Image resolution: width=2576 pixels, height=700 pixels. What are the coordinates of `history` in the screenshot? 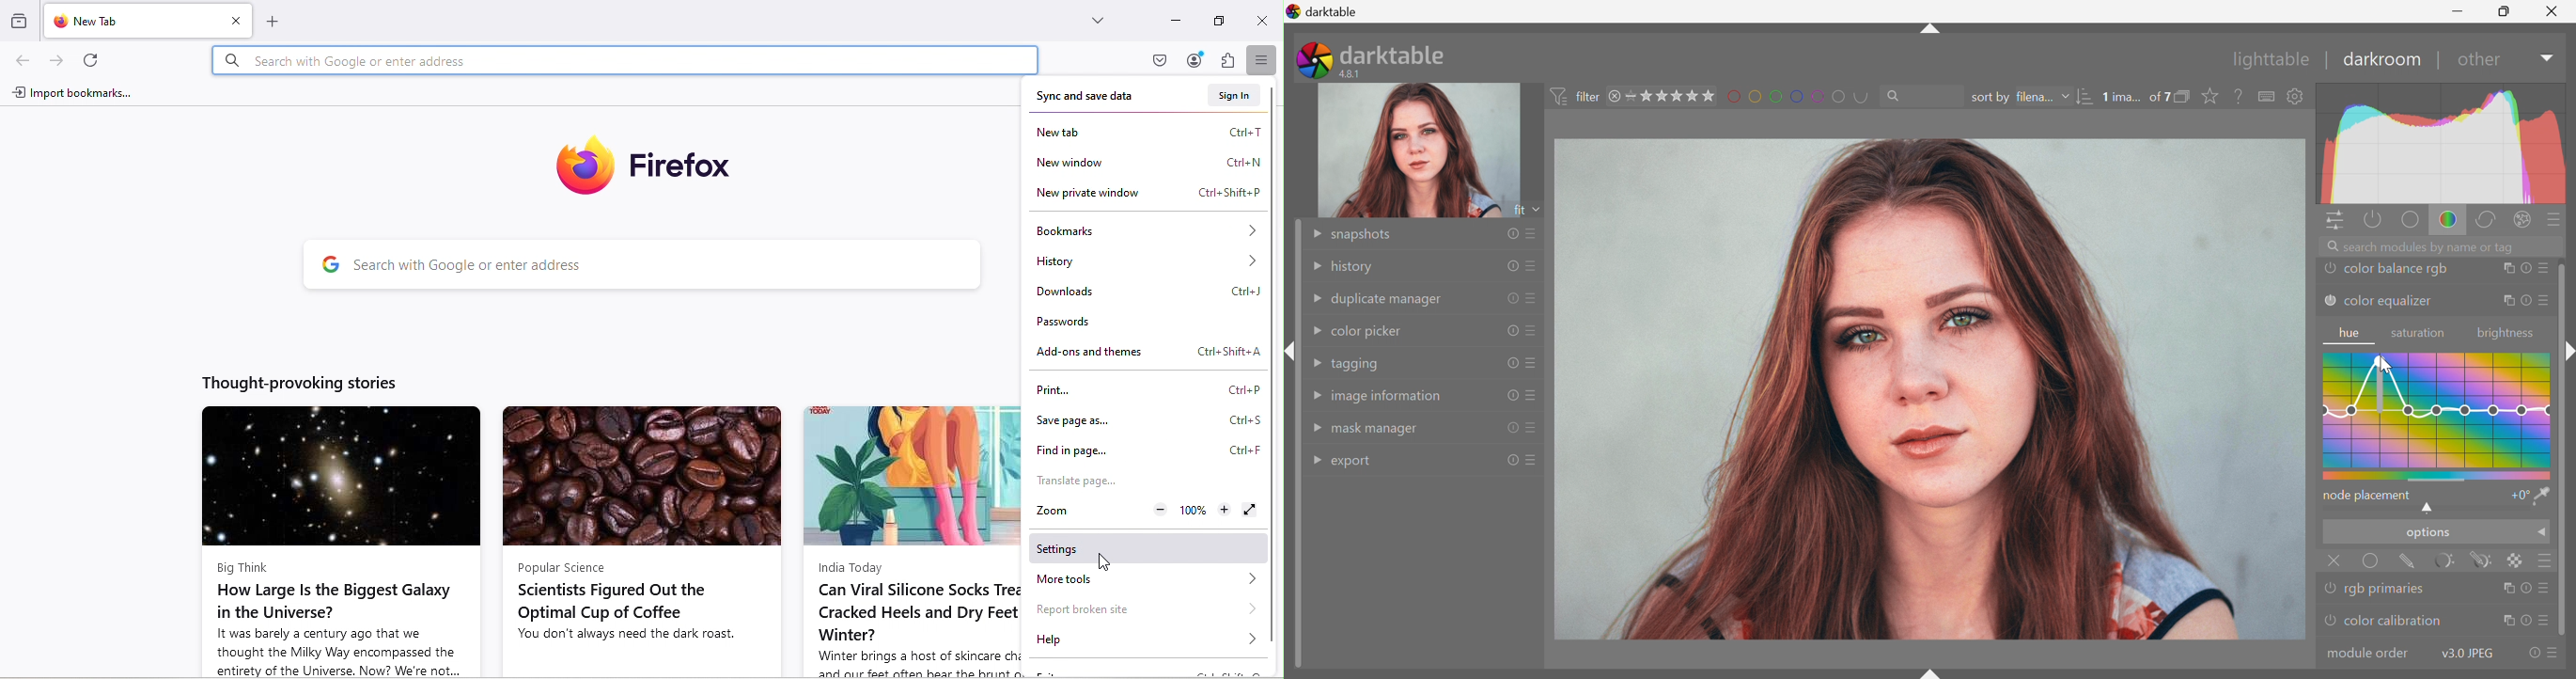 It's located at (1356, 267).